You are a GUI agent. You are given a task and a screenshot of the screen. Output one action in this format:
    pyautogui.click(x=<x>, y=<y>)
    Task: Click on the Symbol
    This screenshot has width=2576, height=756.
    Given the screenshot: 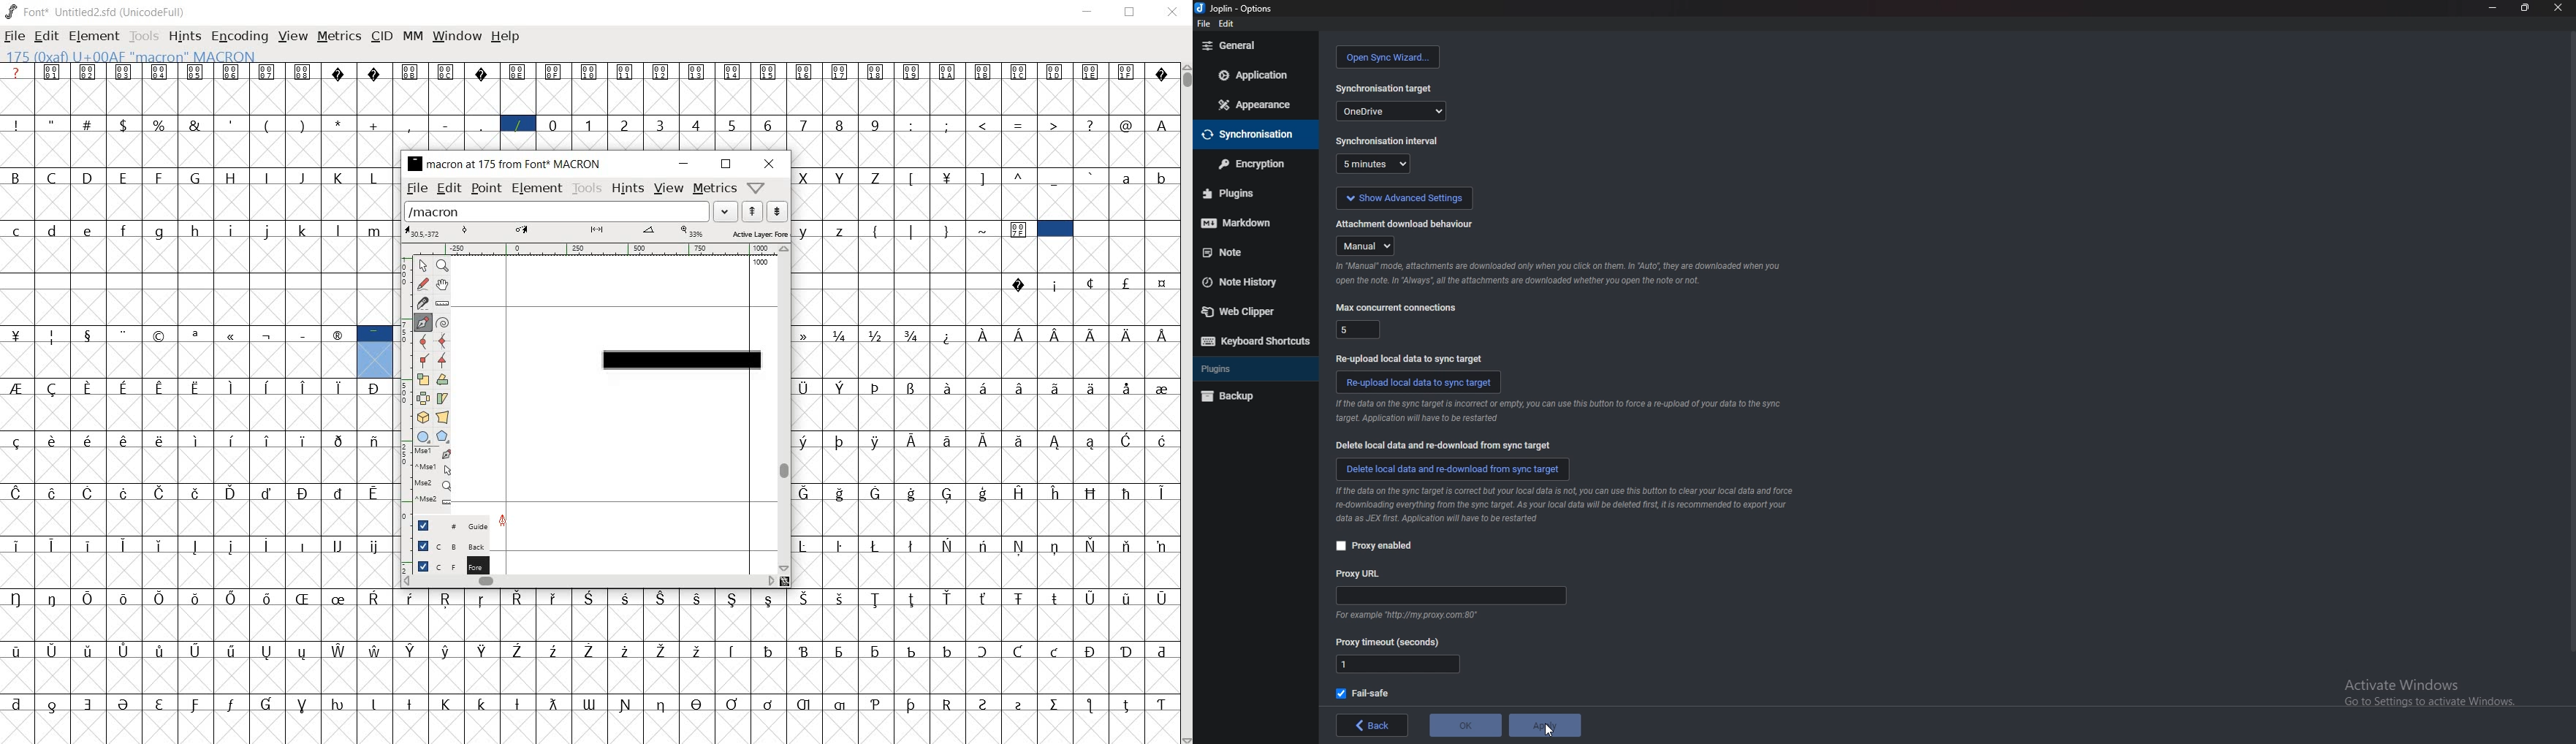 What is the action you would take?
    pyautogui.click(x=770, y=72)
    